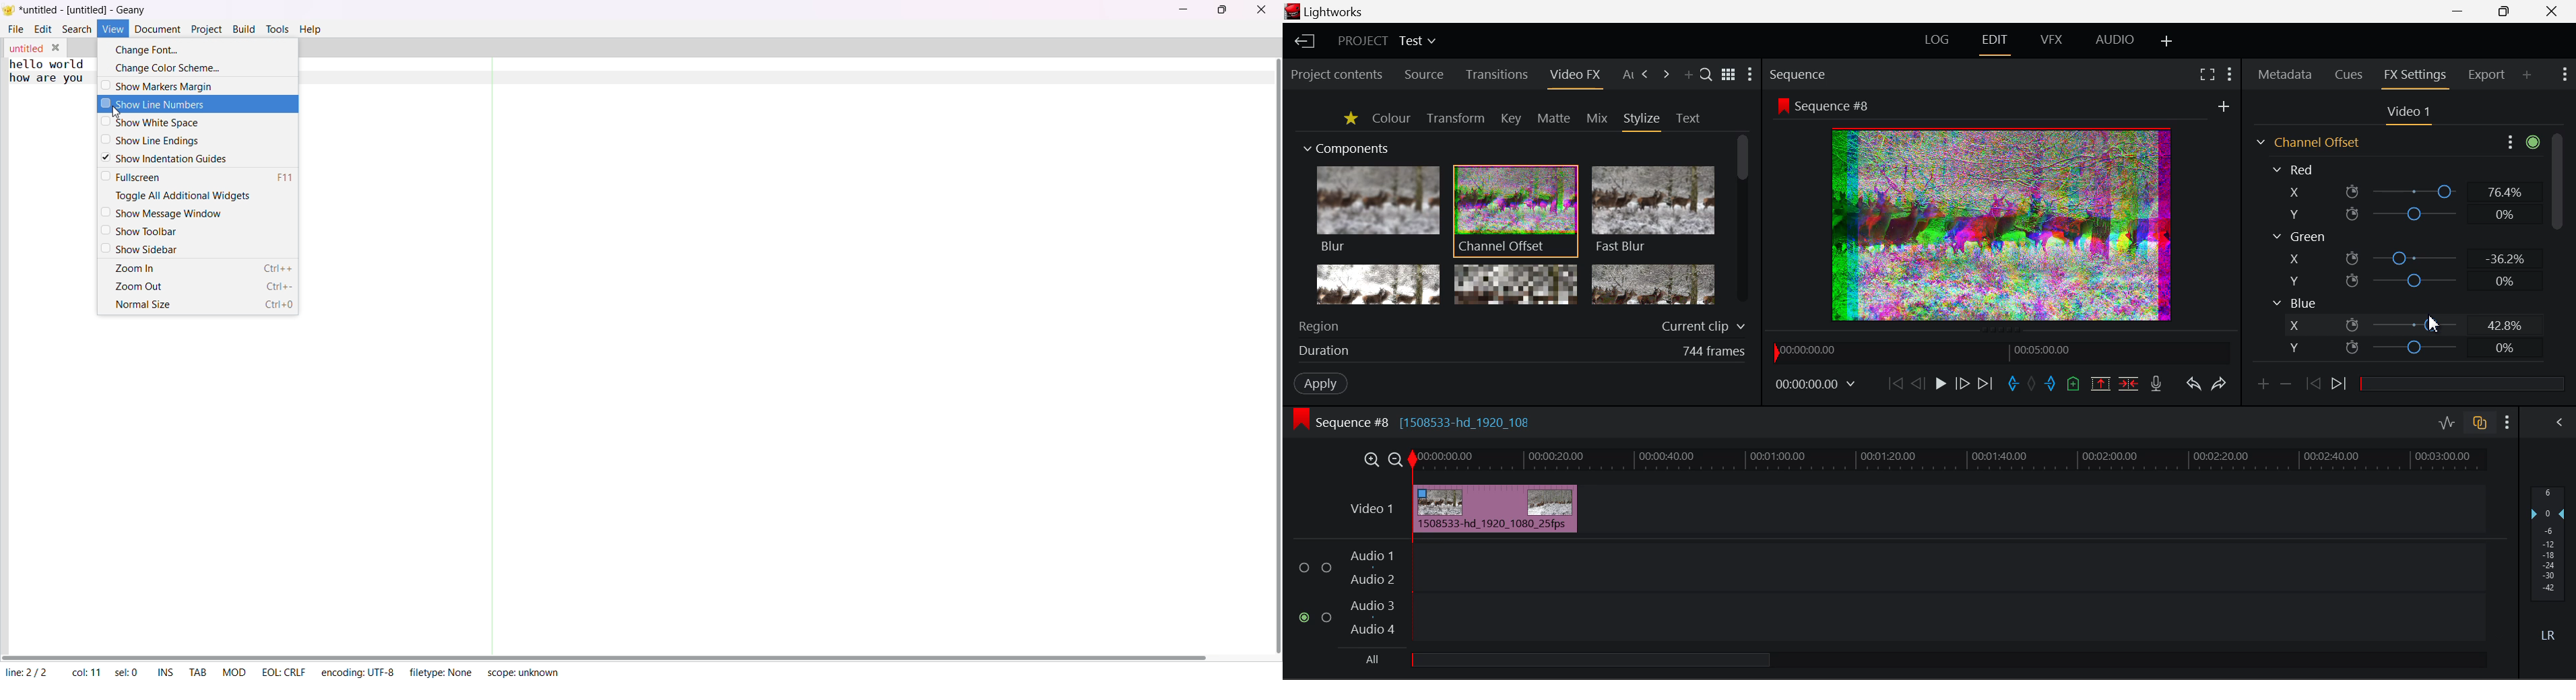  What do you see at coordinates (1303, 42) in the screenshot?
I see `Back to Homepage` at bounding box center [1303, 42].